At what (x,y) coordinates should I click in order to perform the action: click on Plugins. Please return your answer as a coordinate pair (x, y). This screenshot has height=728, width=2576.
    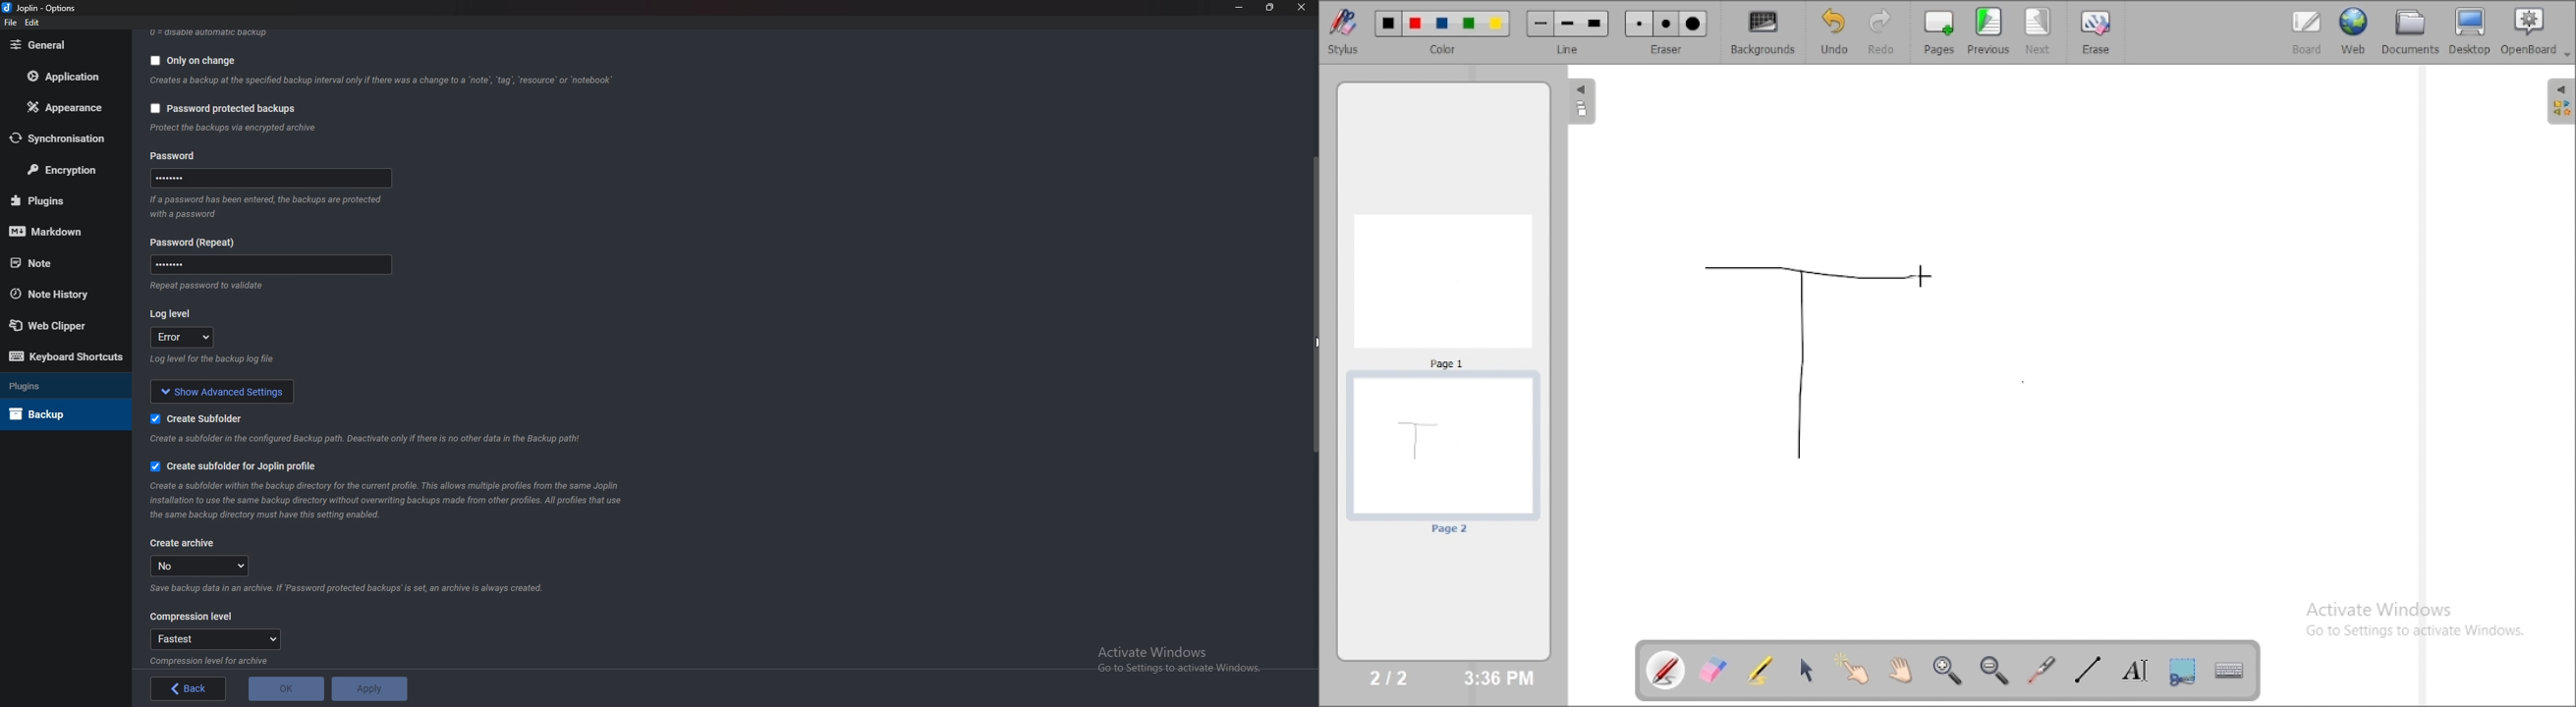
    Looking at the image, I should click on (53, 385).